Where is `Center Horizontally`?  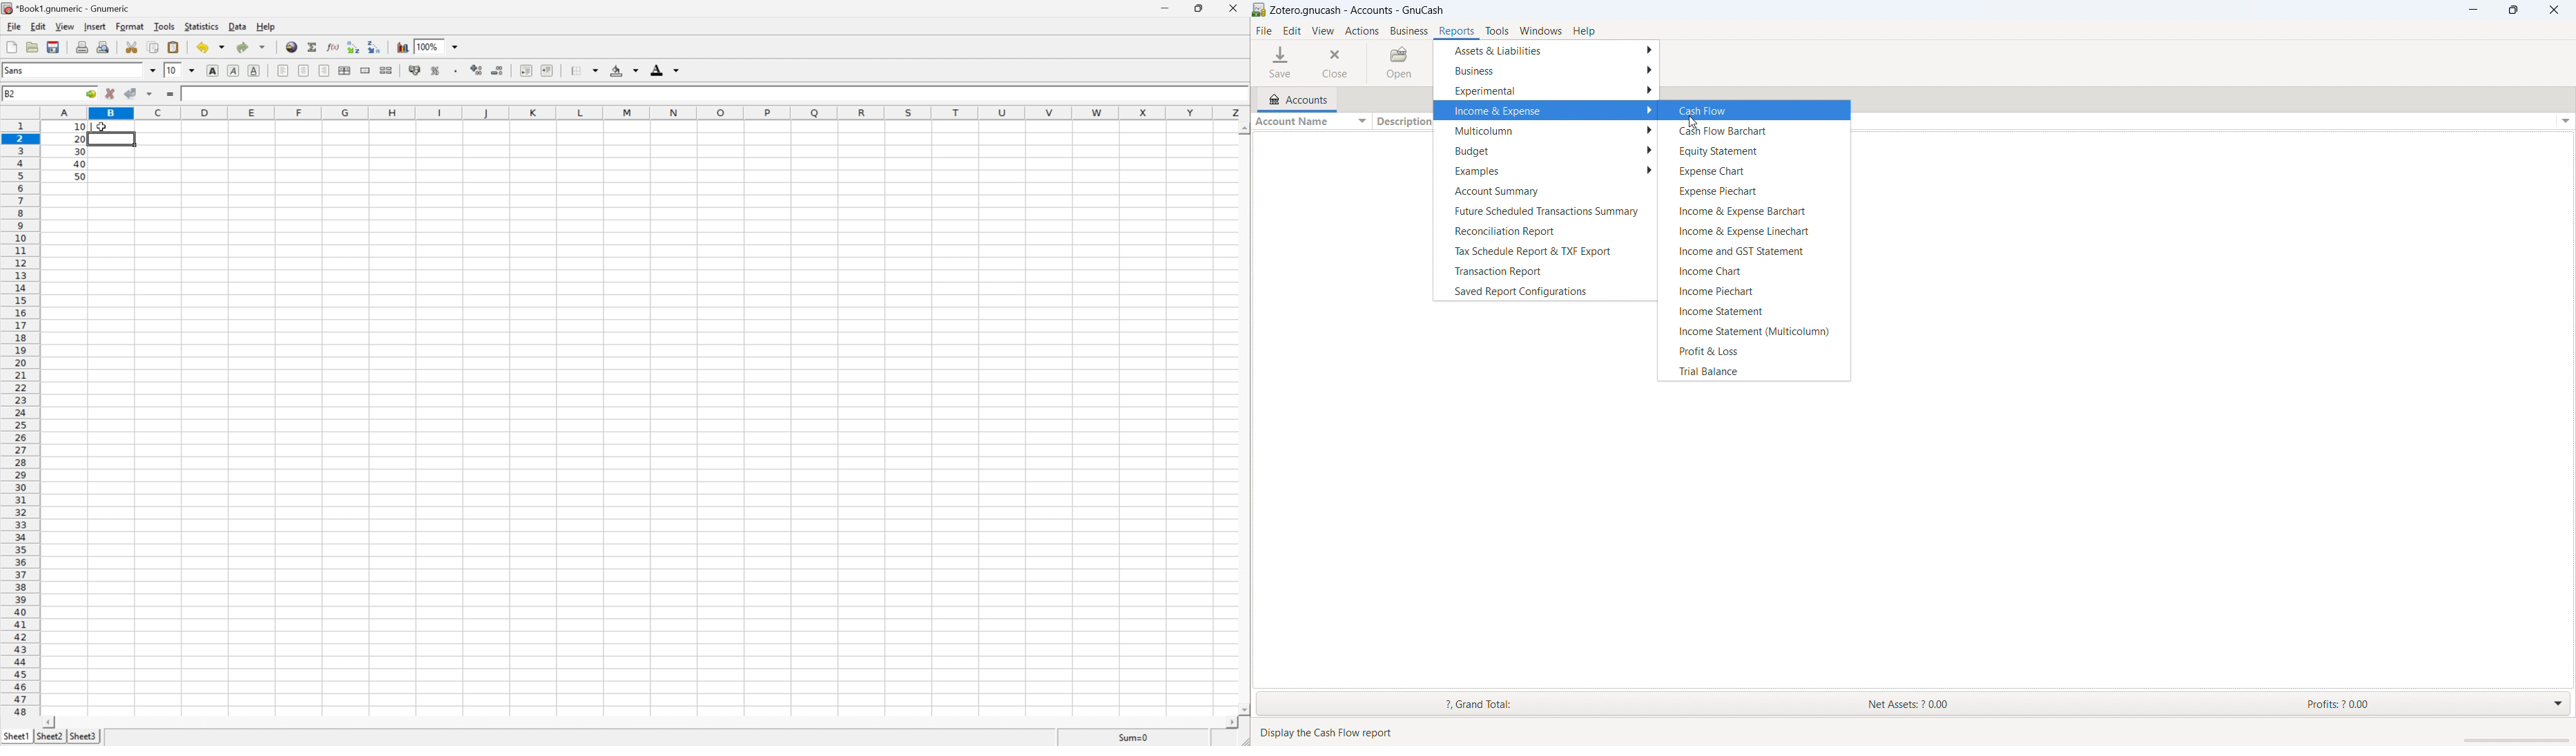
Center Horizontally is located at coordinates (304, 69).